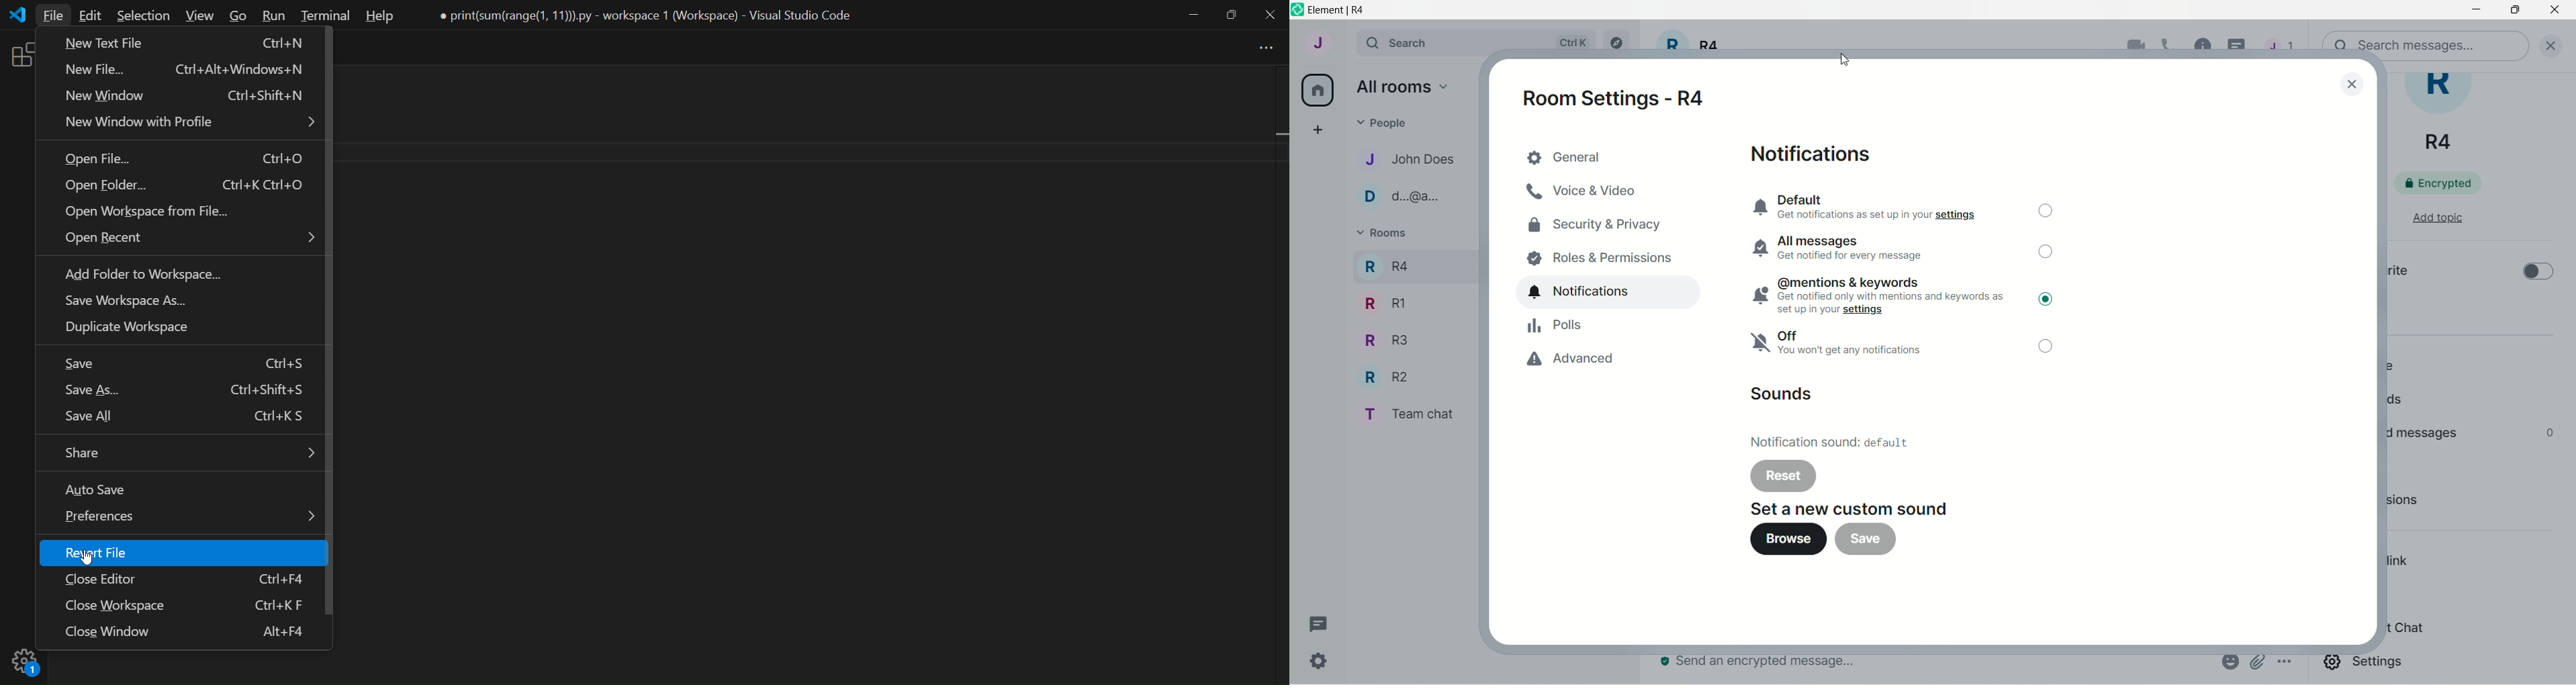 This screenshot has height=700, width=2576. I want to click on create a space, so click(1317, 129).